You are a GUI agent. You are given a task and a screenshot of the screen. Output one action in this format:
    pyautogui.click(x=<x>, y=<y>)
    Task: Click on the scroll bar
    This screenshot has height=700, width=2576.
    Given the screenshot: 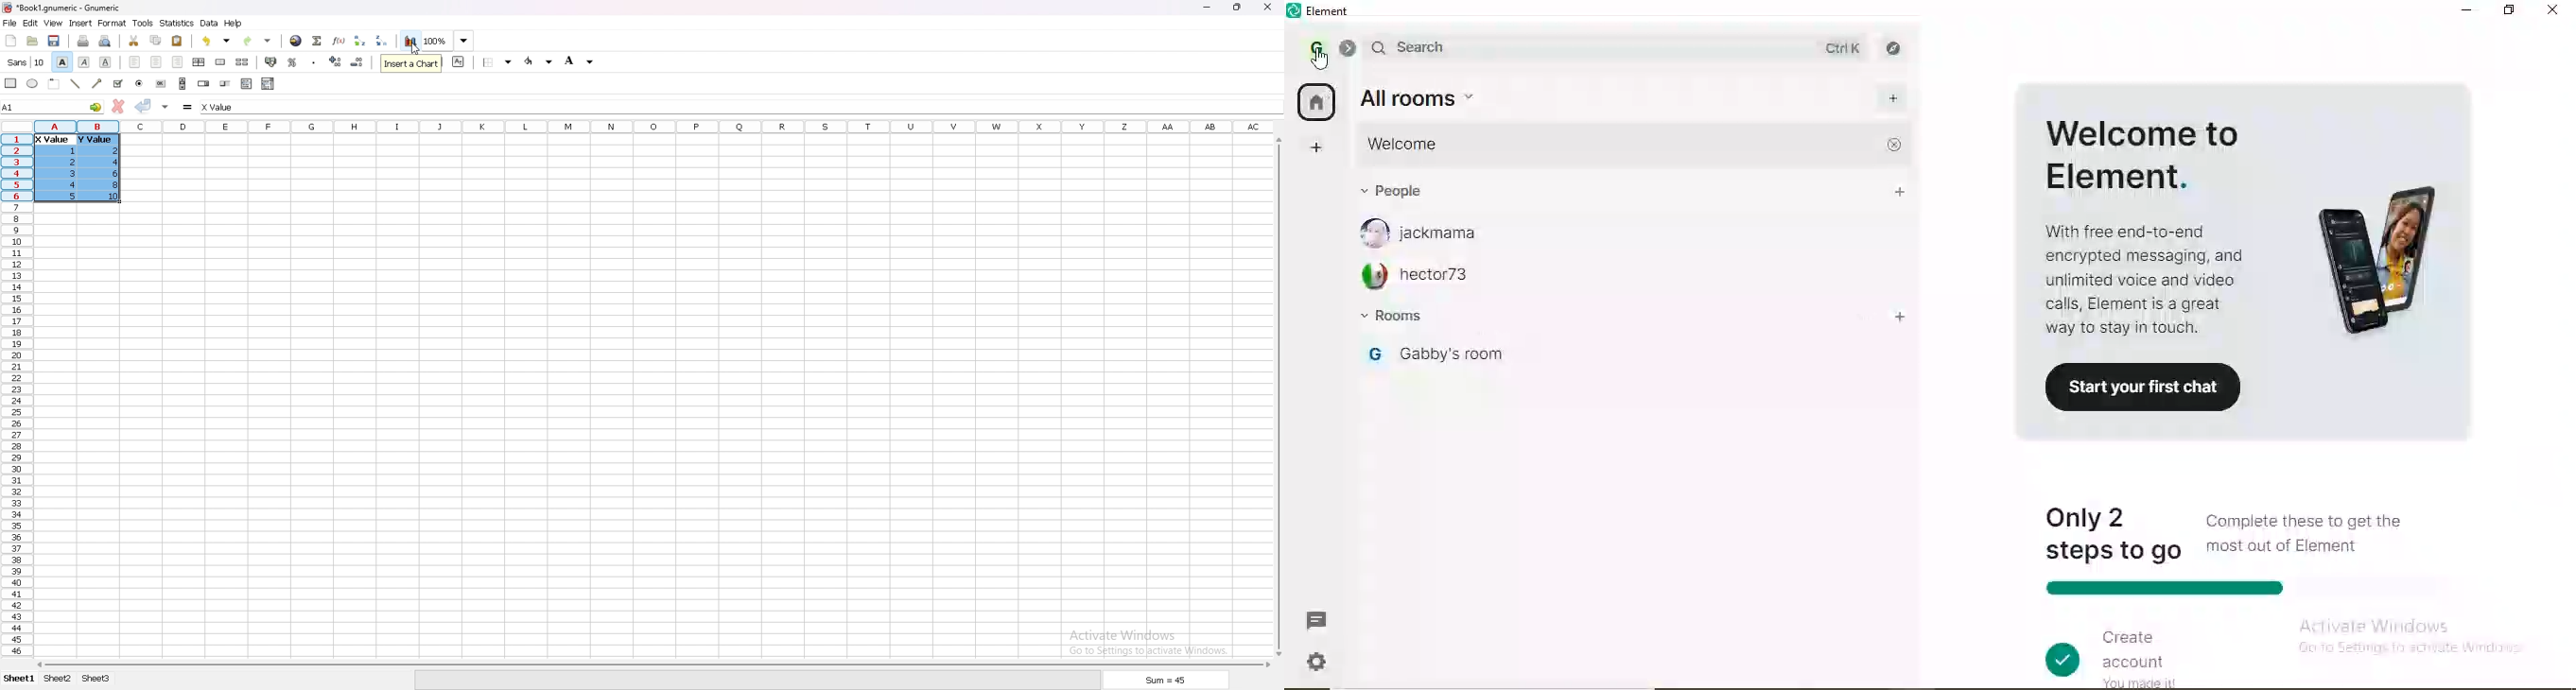 What is the action you would take?
    pyautogui.click(x=1277, y=396)
    